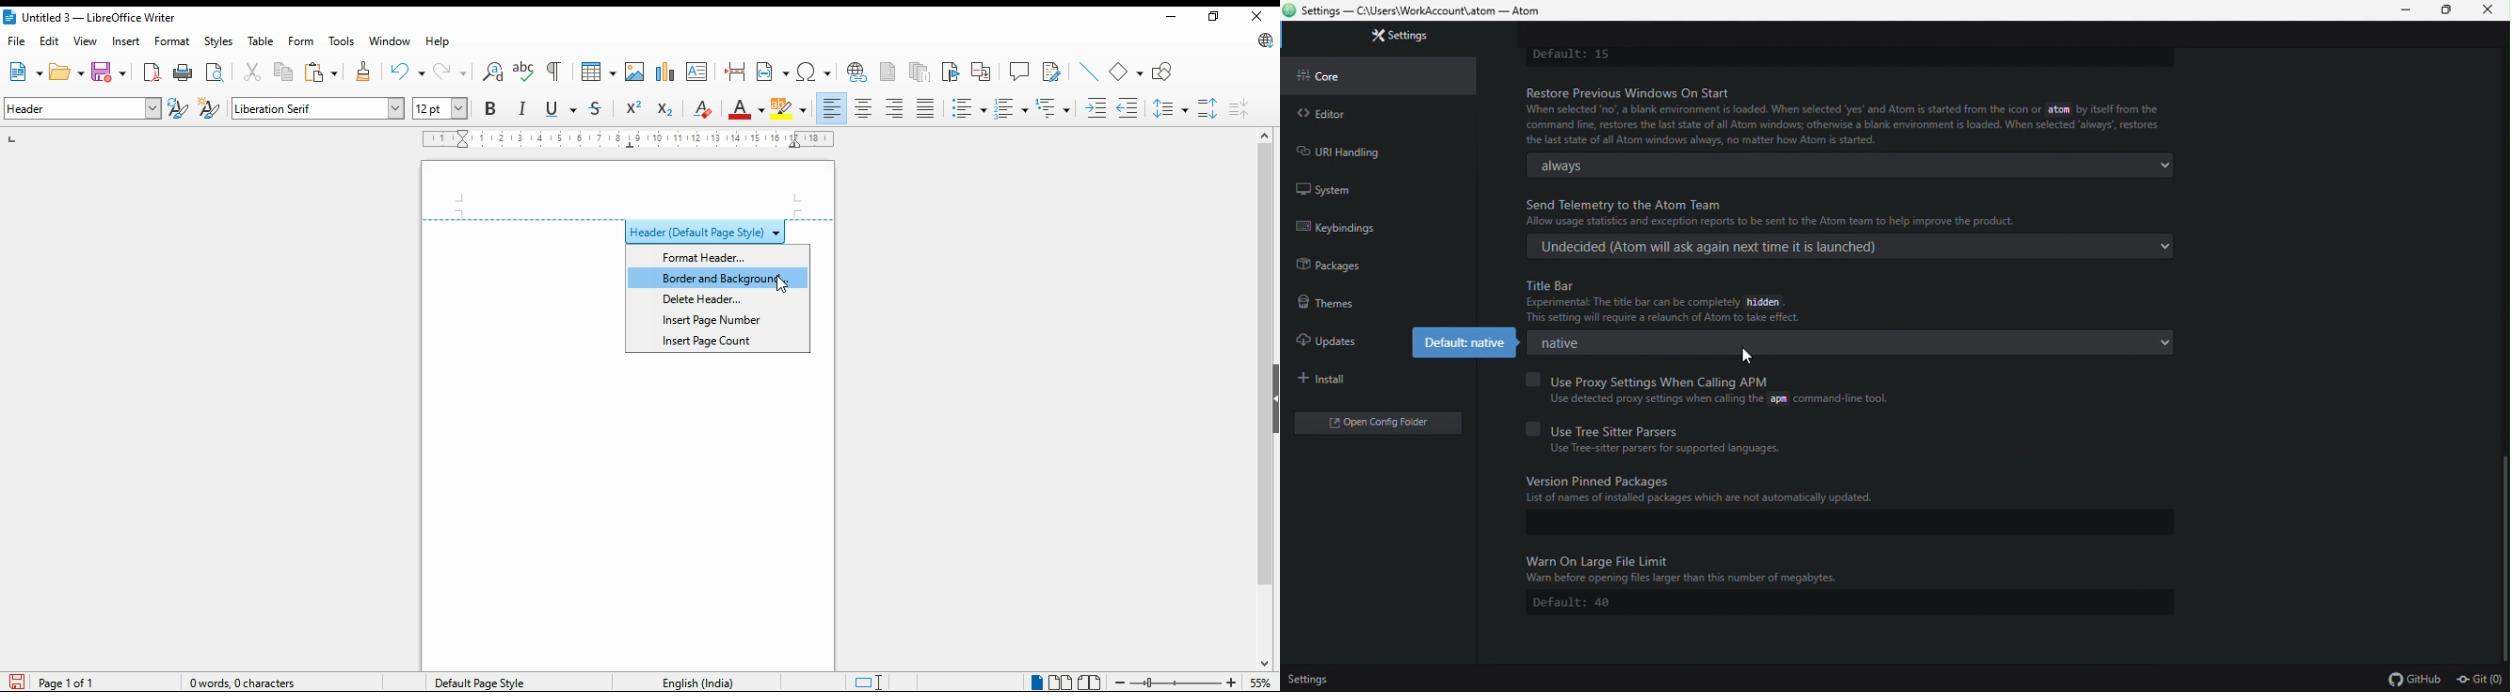 The width and height of the screenshot is (2520, 700). I want to click on document information, so click(250, 682).